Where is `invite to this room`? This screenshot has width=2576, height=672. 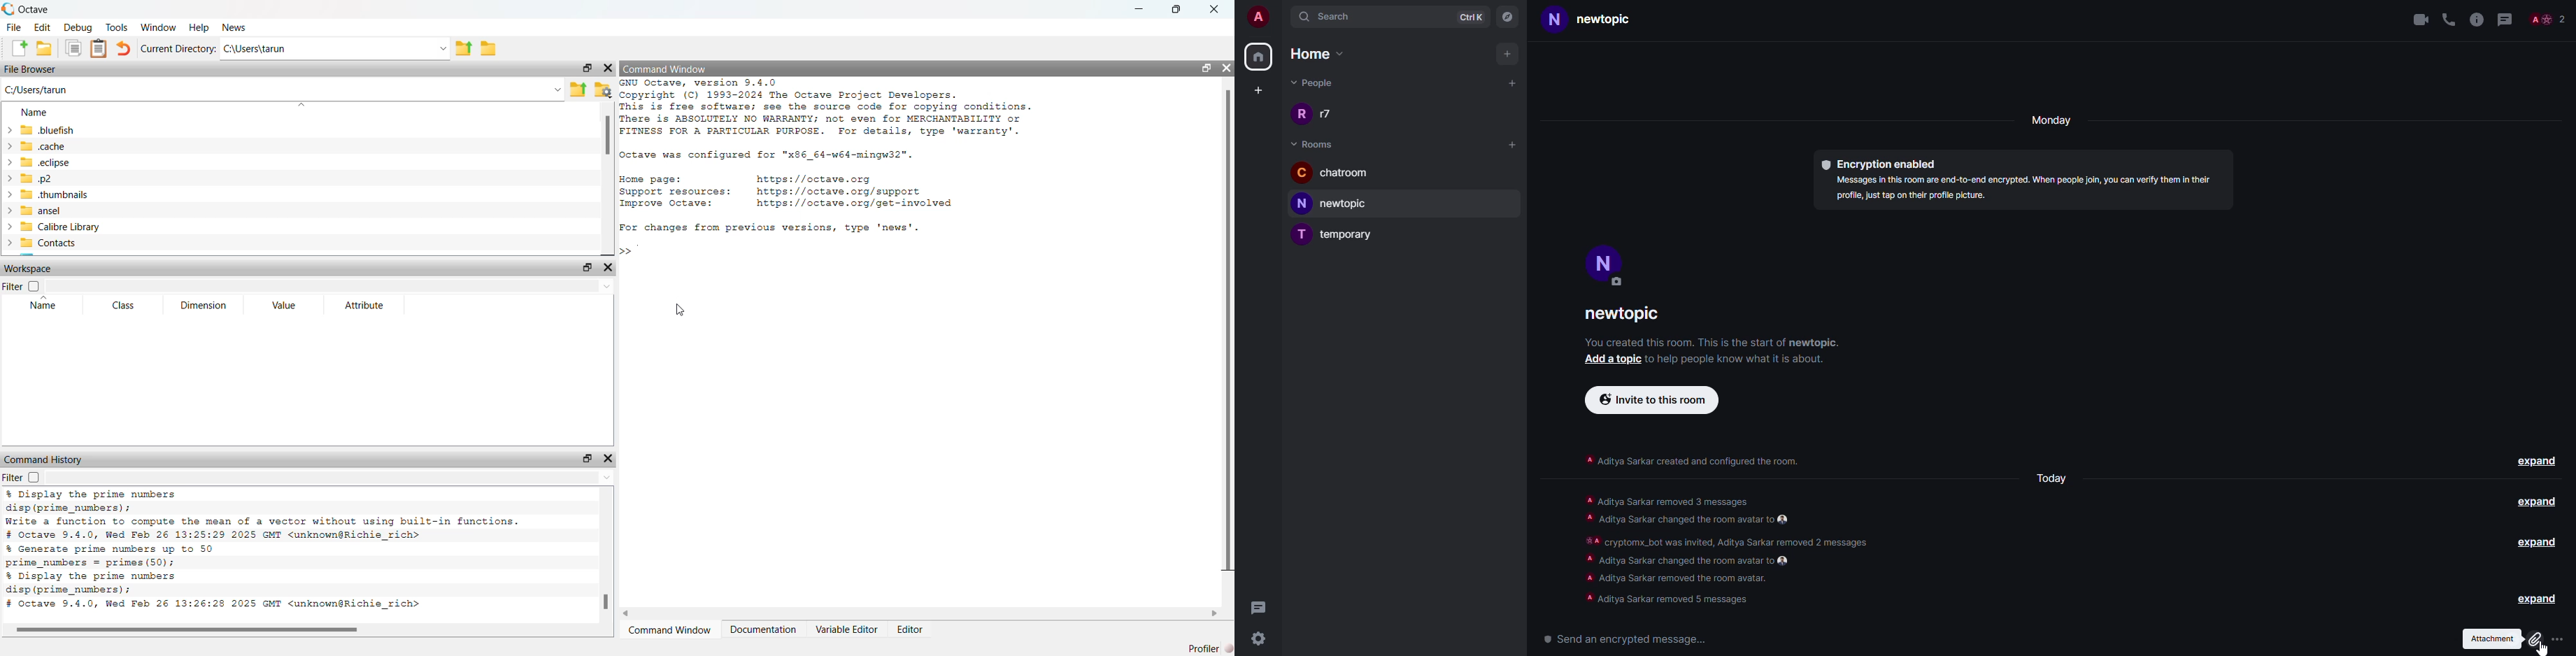
invite to this room is located at coordinates (1655, 399).